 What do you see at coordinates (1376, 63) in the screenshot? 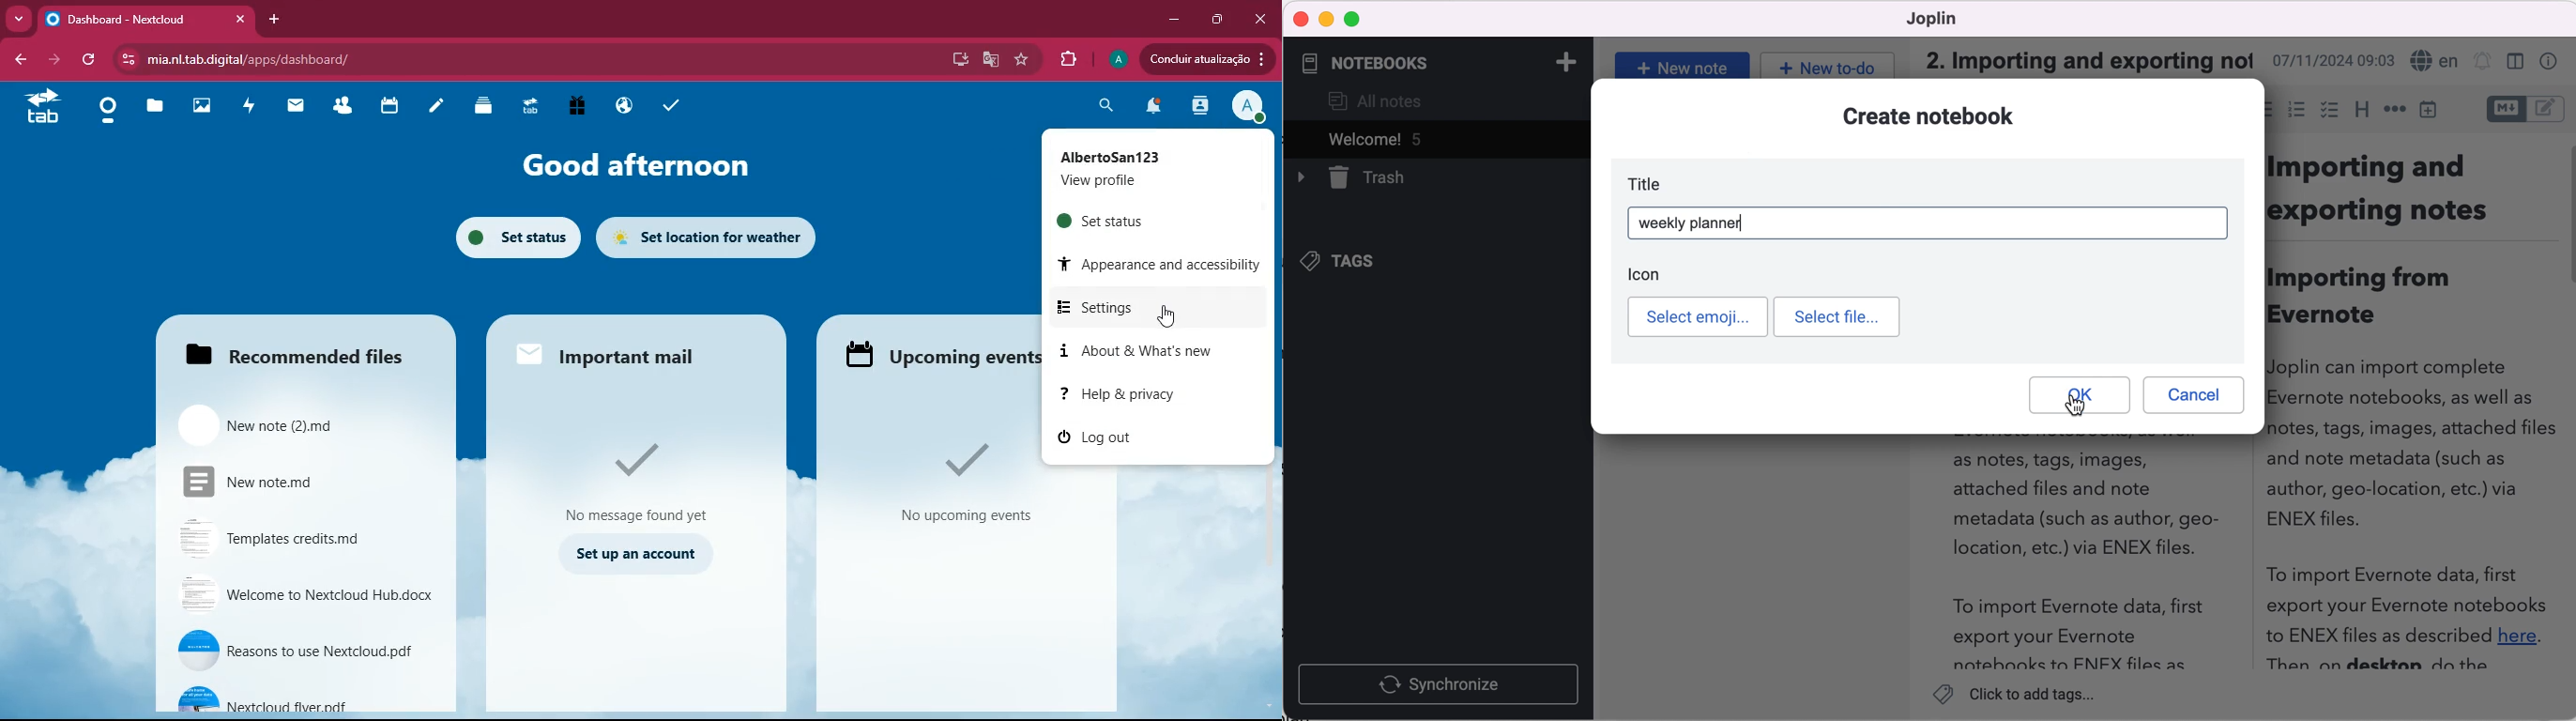
I see `notebooks` at bounding box center [1376, 63].